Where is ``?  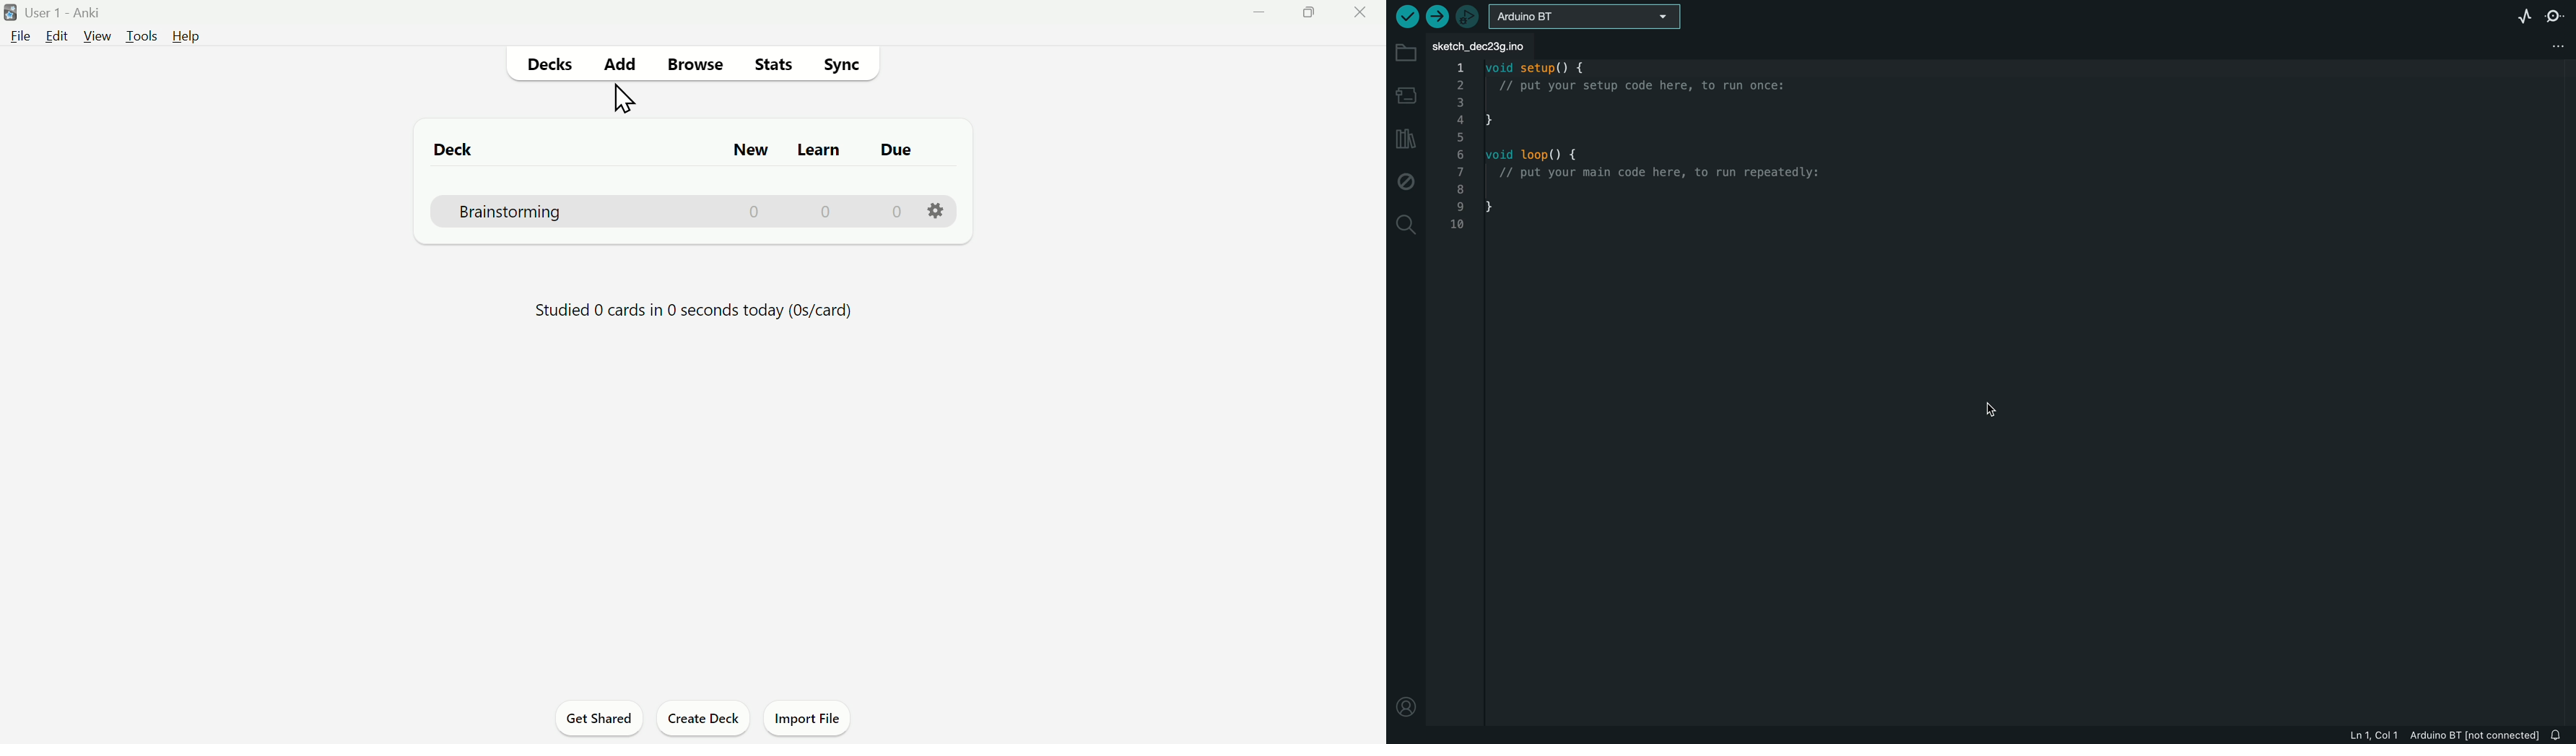  is located at coordinates (96, 33).